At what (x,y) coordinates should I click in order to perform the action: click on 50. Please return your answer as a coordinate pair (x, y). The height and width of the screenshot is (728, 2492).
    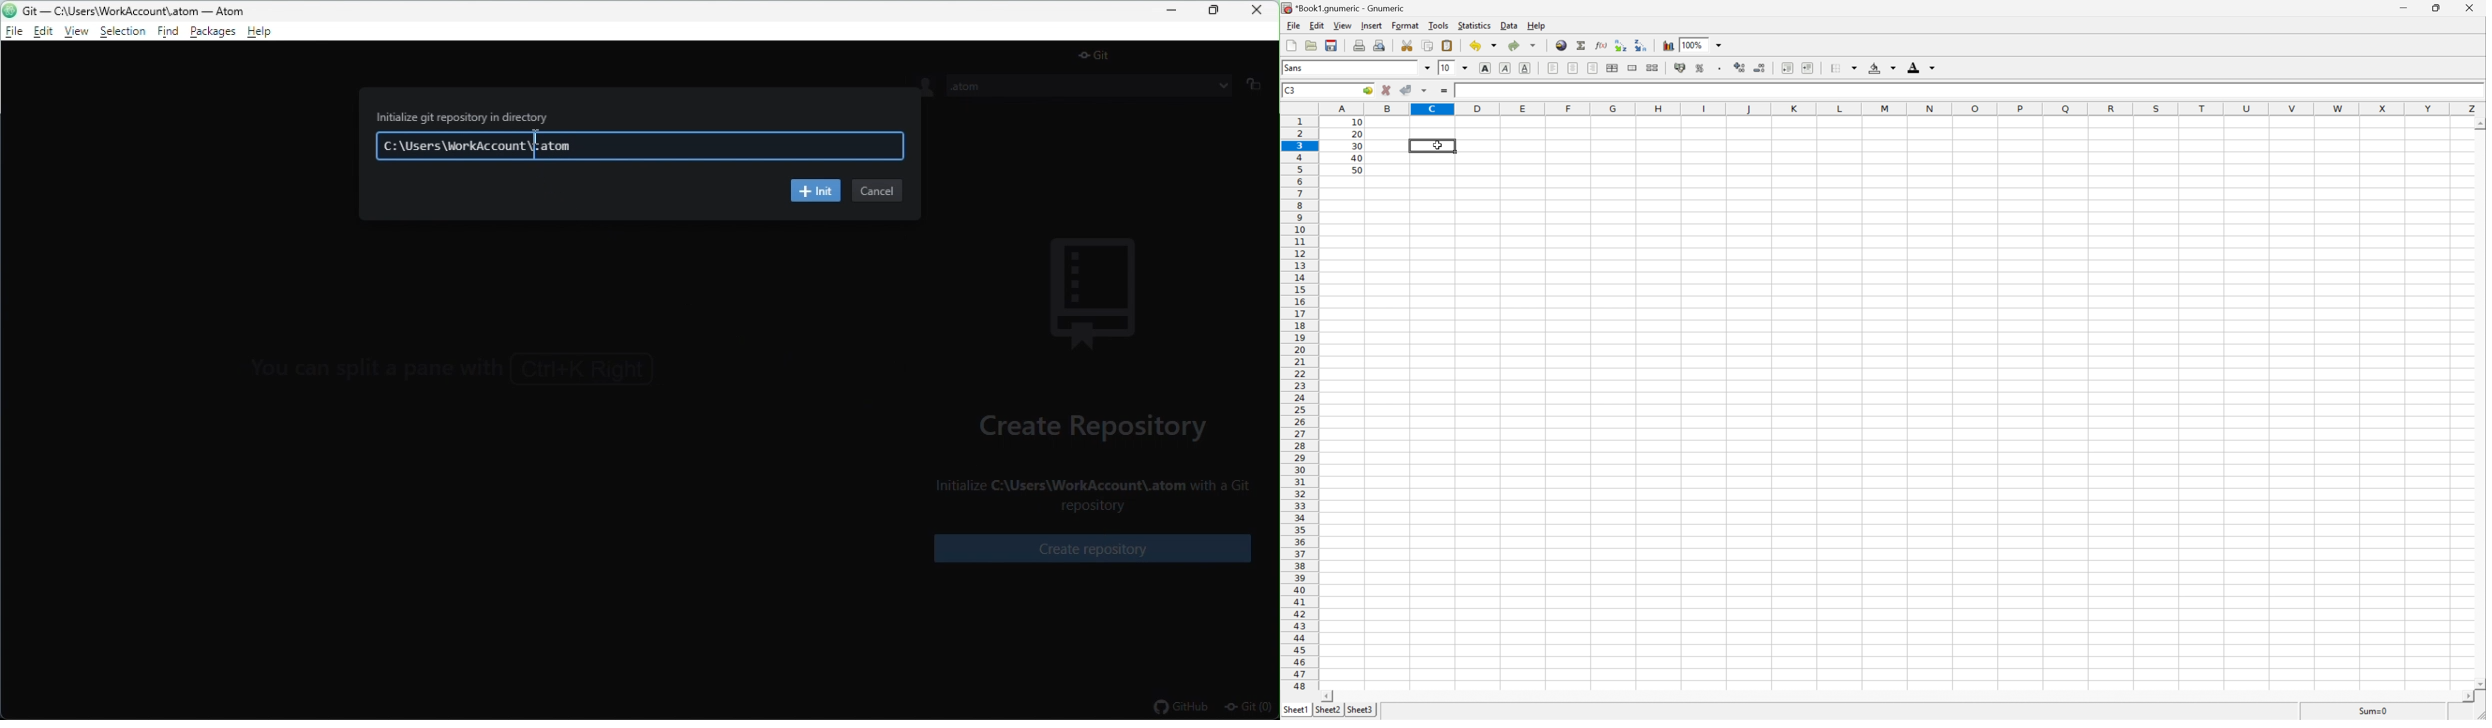
    Looking at the image, I should click on (1356, 169).